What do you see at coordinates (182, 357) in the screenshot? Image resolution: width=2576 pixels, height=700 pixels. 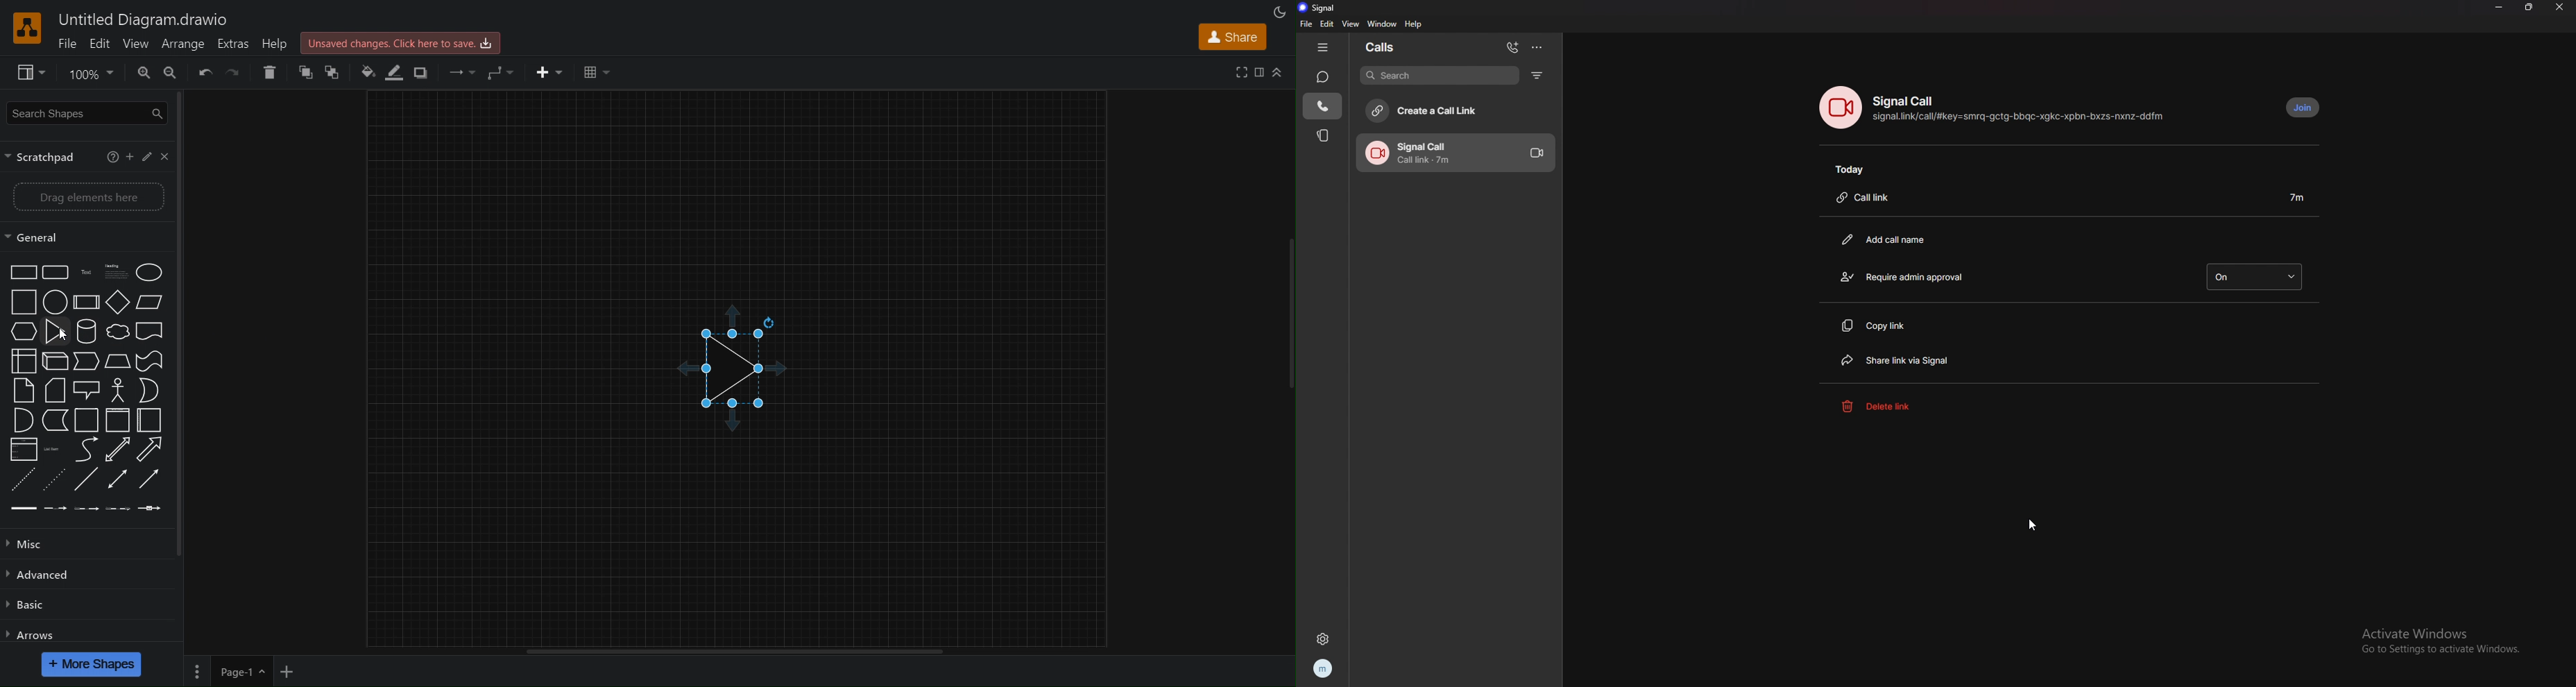 I see `Scrollbar` at bounding box center [182, 357].